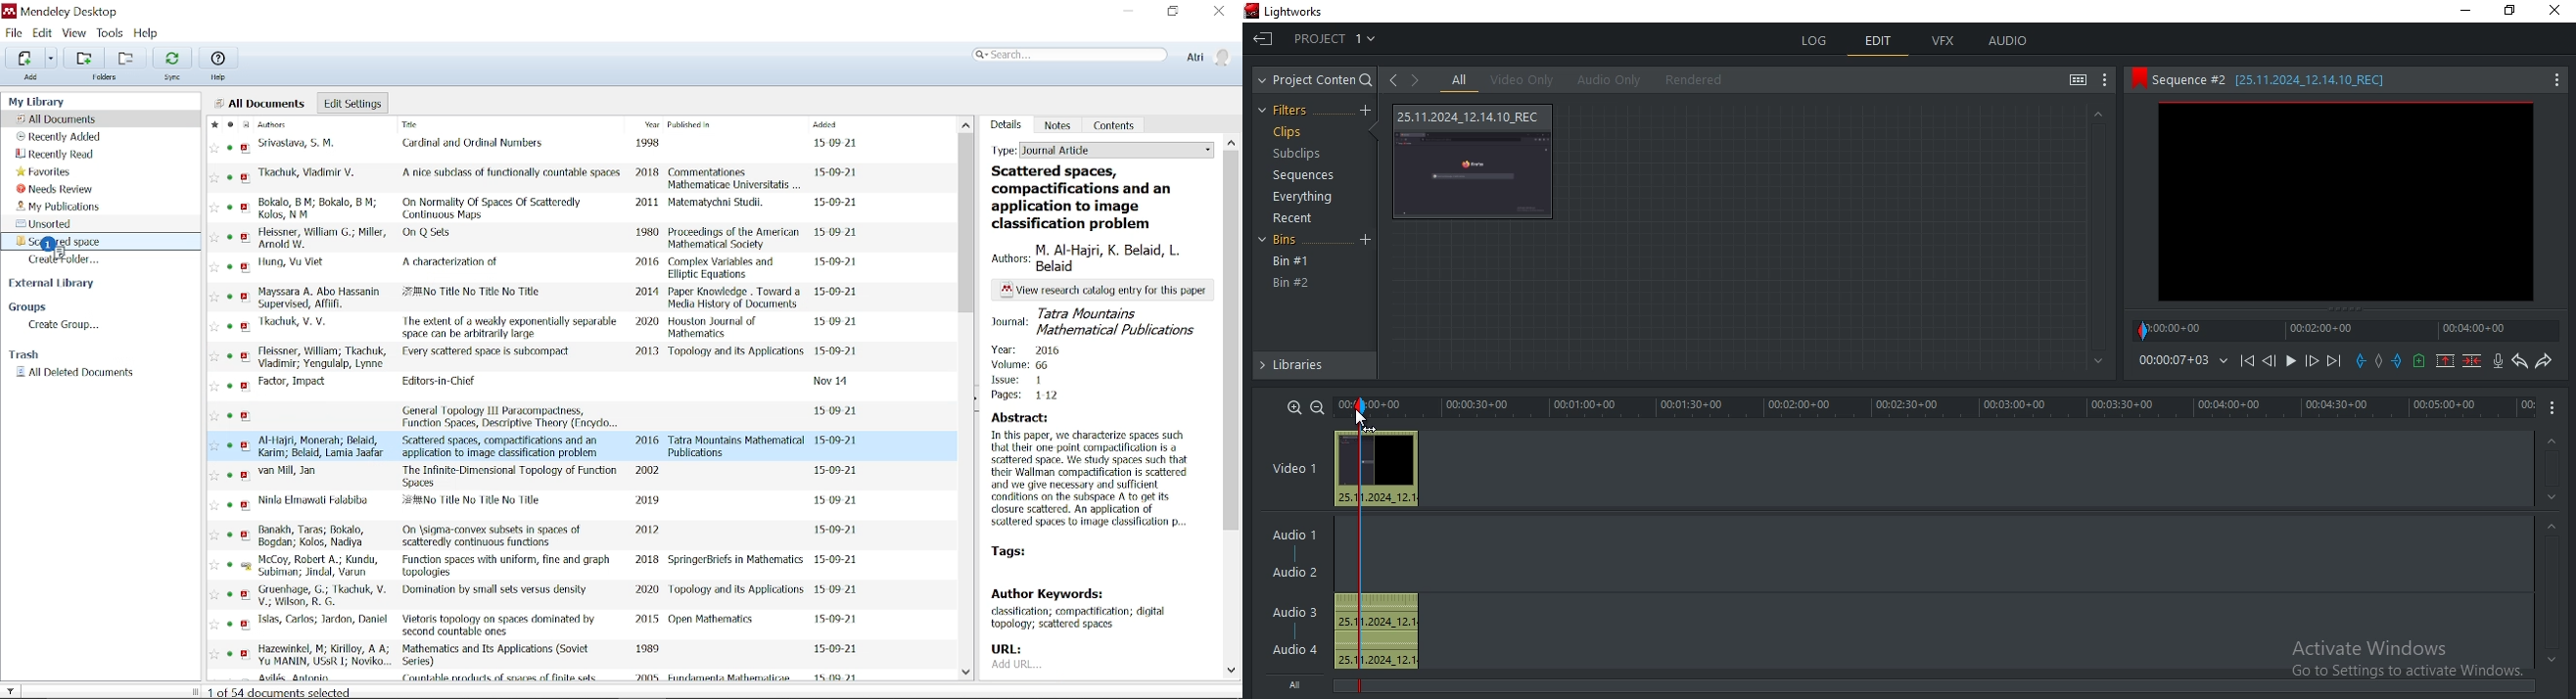 Image resolution: width=2576 pixels, height=700 pixels. I want to click on Move up in all files, so click(966, 124).